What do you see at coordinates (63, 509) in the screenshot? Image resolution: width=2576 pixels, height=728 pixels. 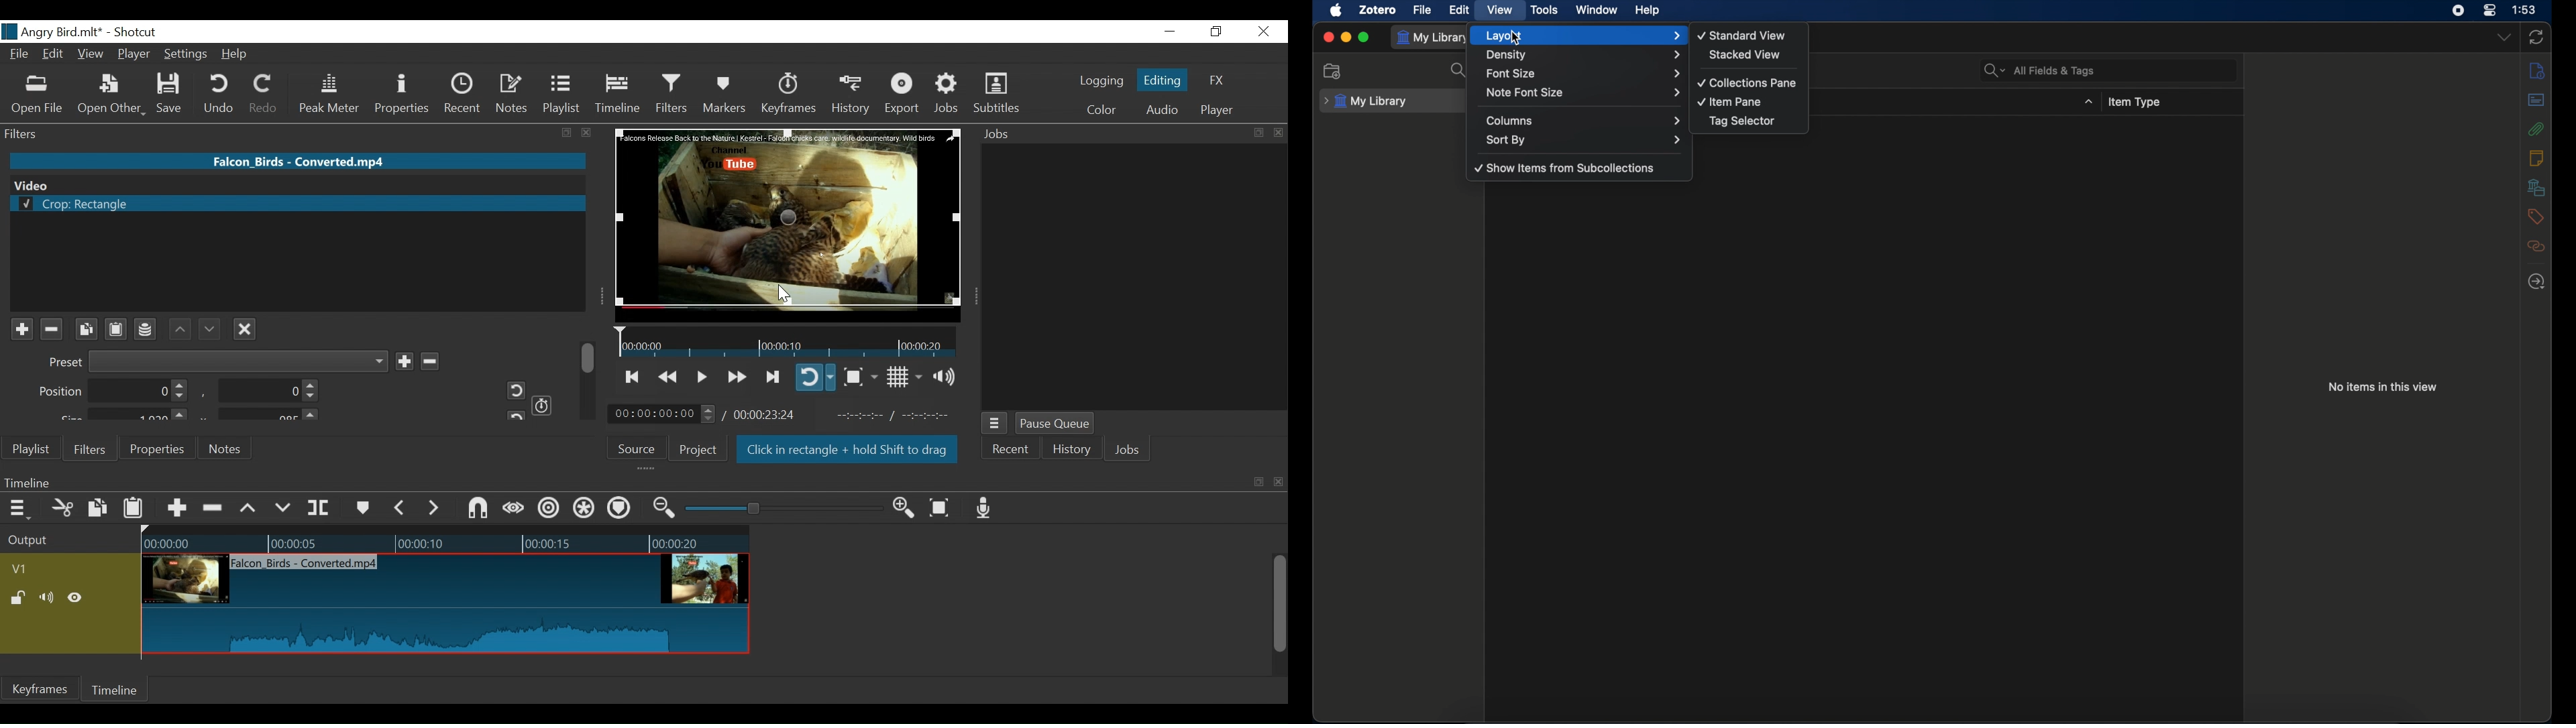 I see `Cut` at bounding box center [63, 509].